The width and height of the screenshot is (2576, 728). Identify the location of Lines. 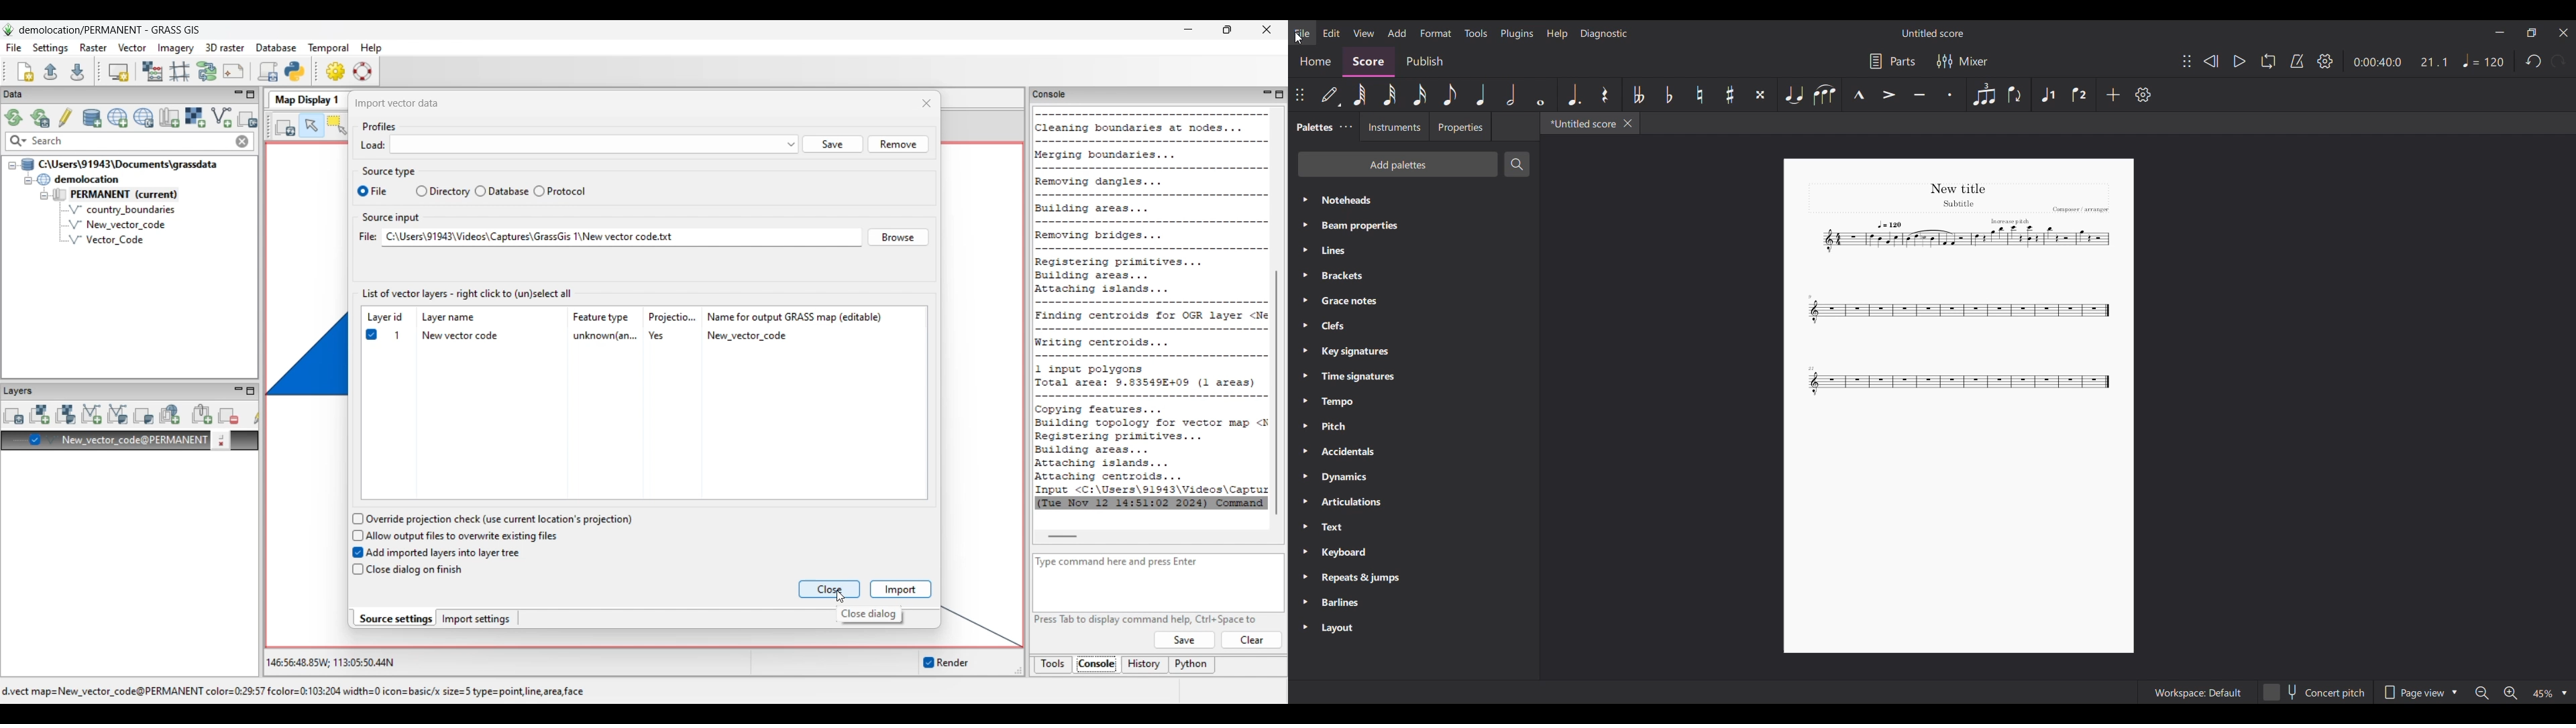
(1413, 251).